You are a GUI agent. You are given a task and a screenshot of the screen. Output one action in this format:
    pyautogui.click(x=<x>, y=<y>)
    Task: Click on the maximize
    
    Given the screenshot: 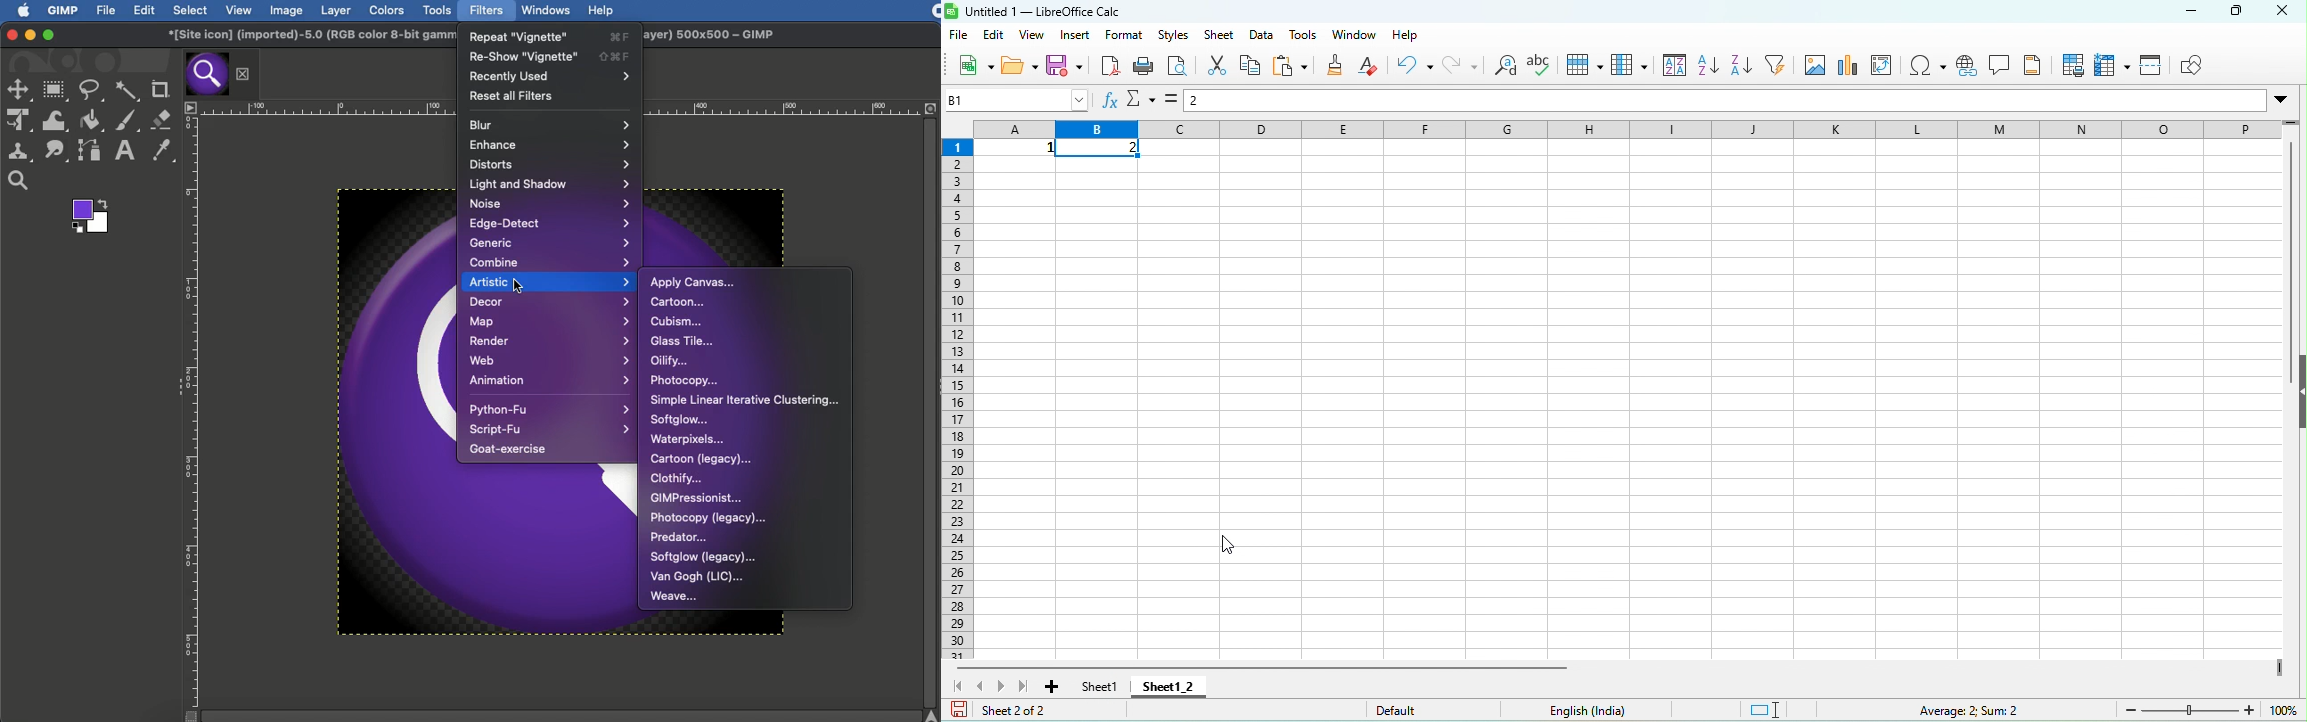 What is the action you would take?
    pyautogui.click(x=2237, y=13)
    